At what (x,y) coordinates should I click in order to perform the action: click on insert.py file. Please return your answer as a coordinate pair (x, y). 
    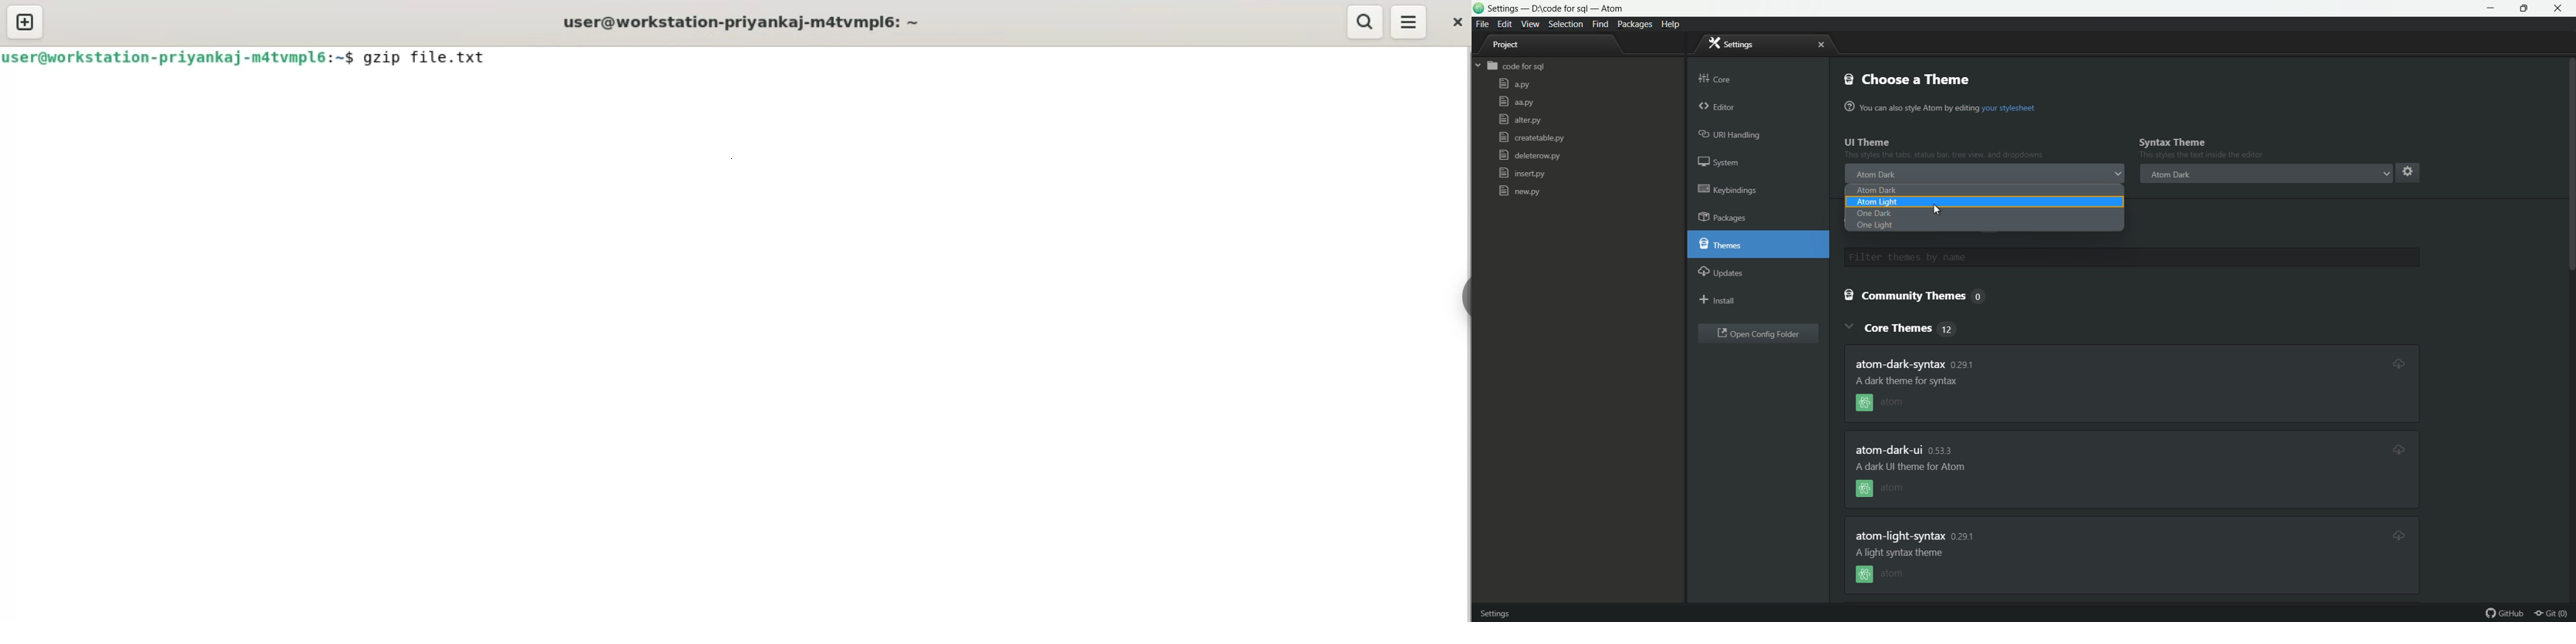
    Looking at the image, I should click on (1522, 173).